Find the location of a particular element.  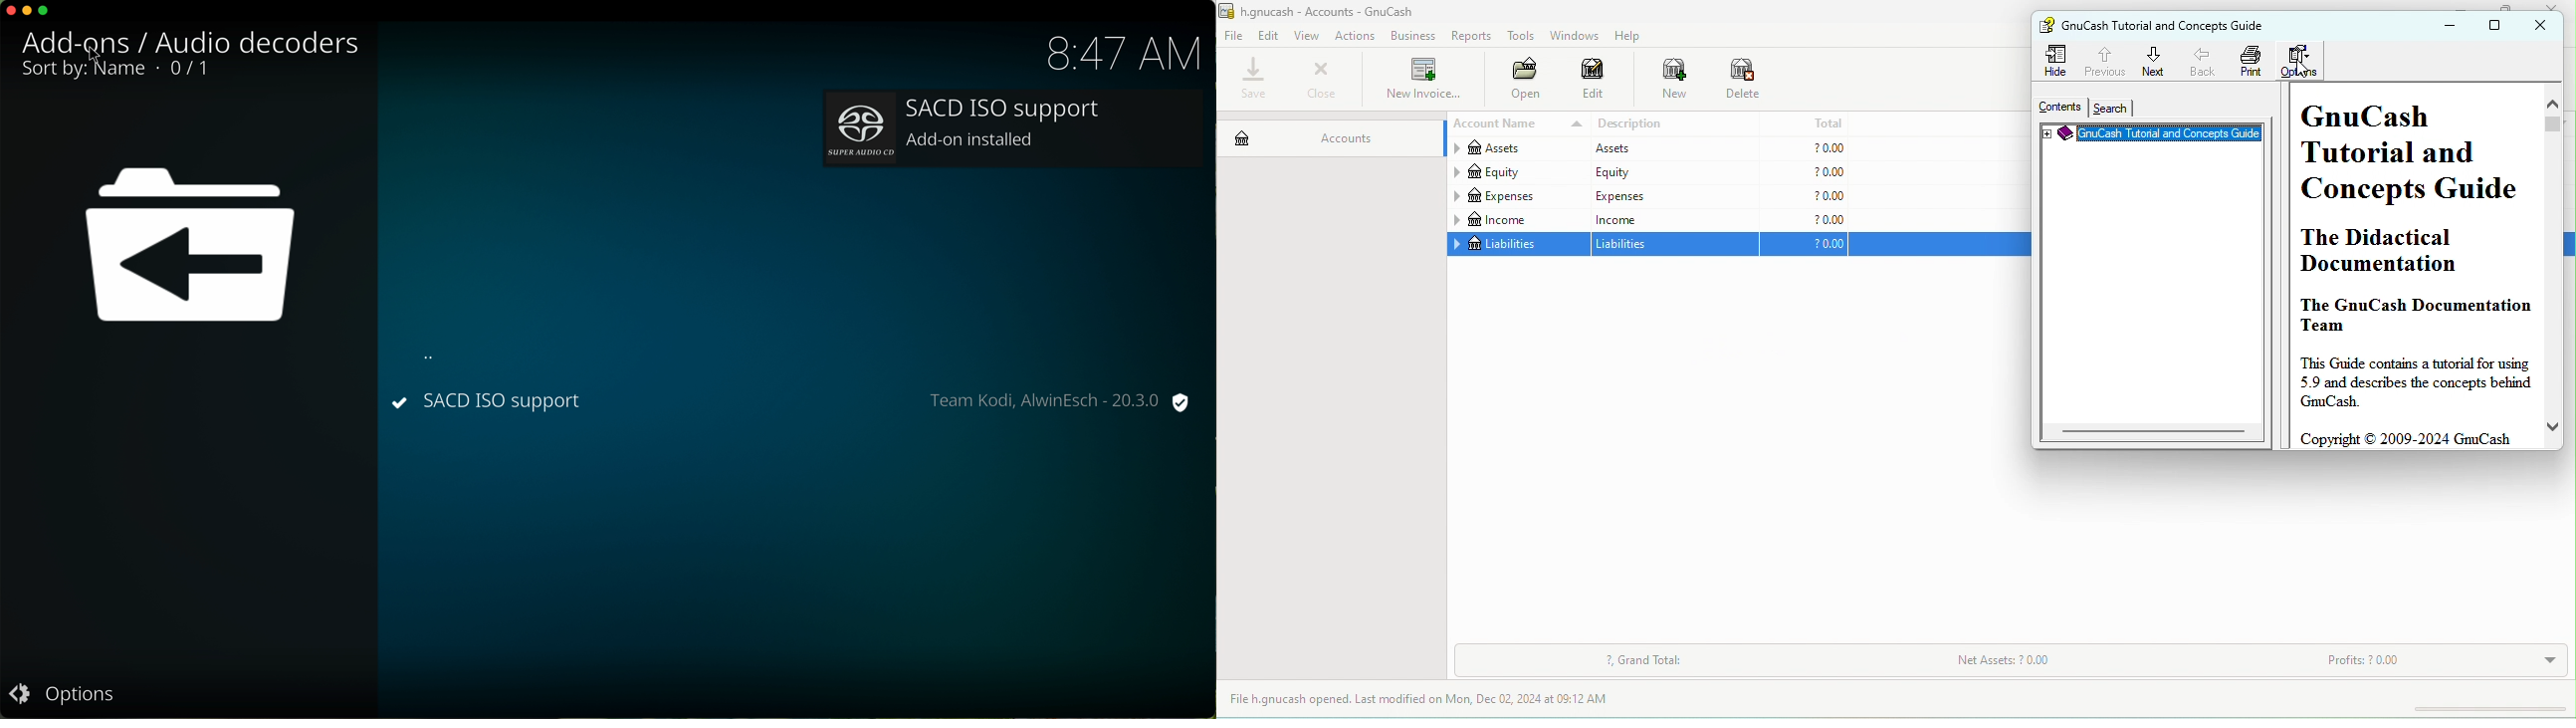

assets is located at coordinates (1515, 150).